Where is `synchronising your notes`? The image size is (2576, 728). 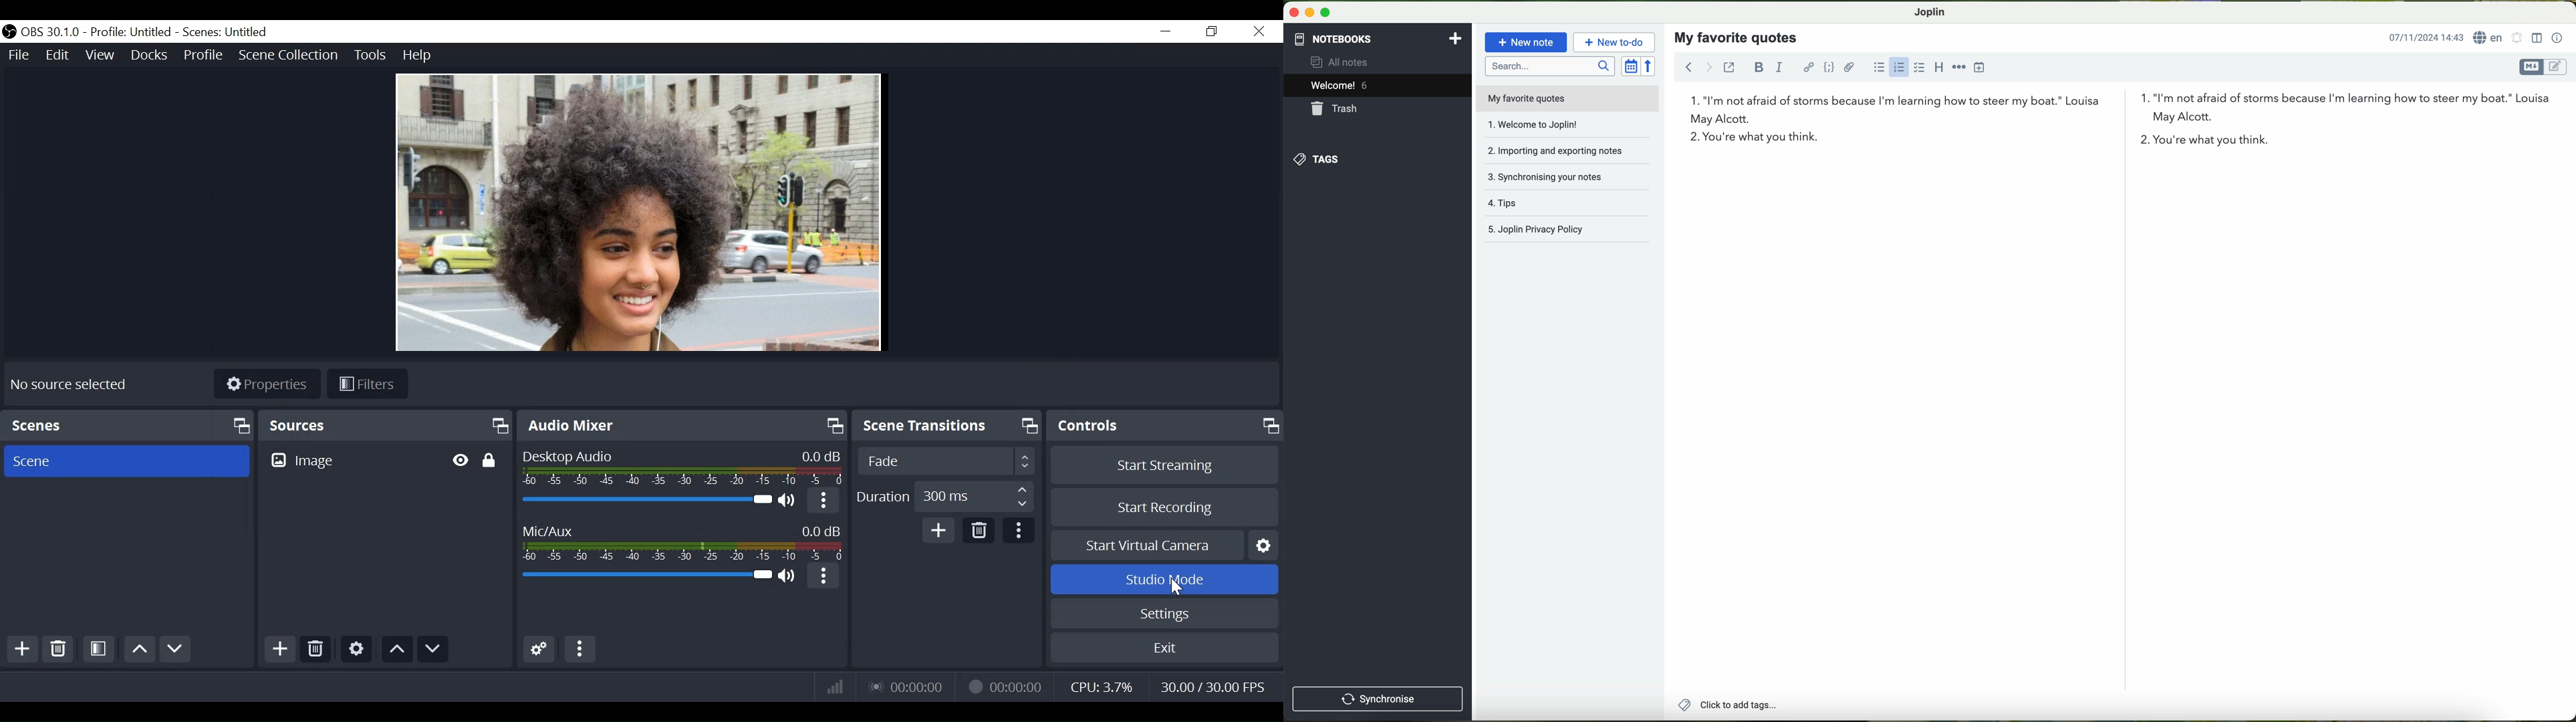 synchronising your notes is located at coordinates (1566, 176).